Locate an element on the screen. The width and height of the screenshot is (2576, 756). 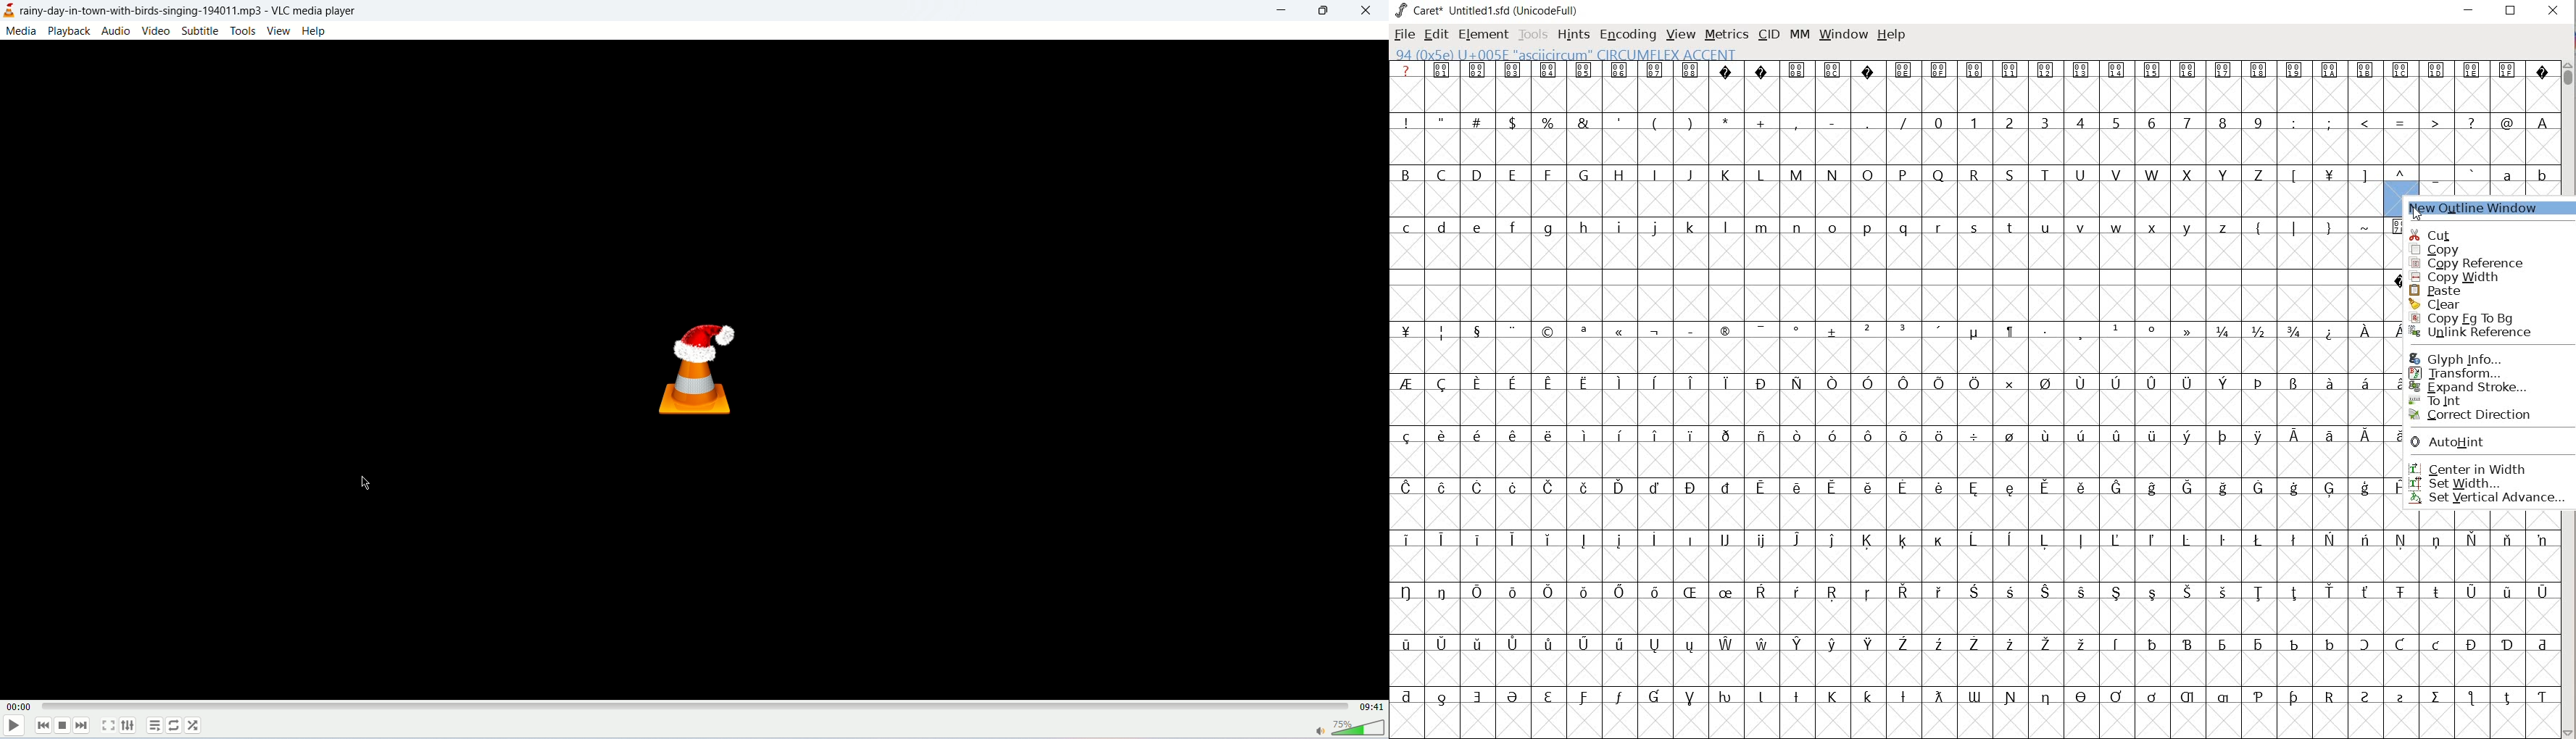
HINTS is located at coordinates (1574, 34).